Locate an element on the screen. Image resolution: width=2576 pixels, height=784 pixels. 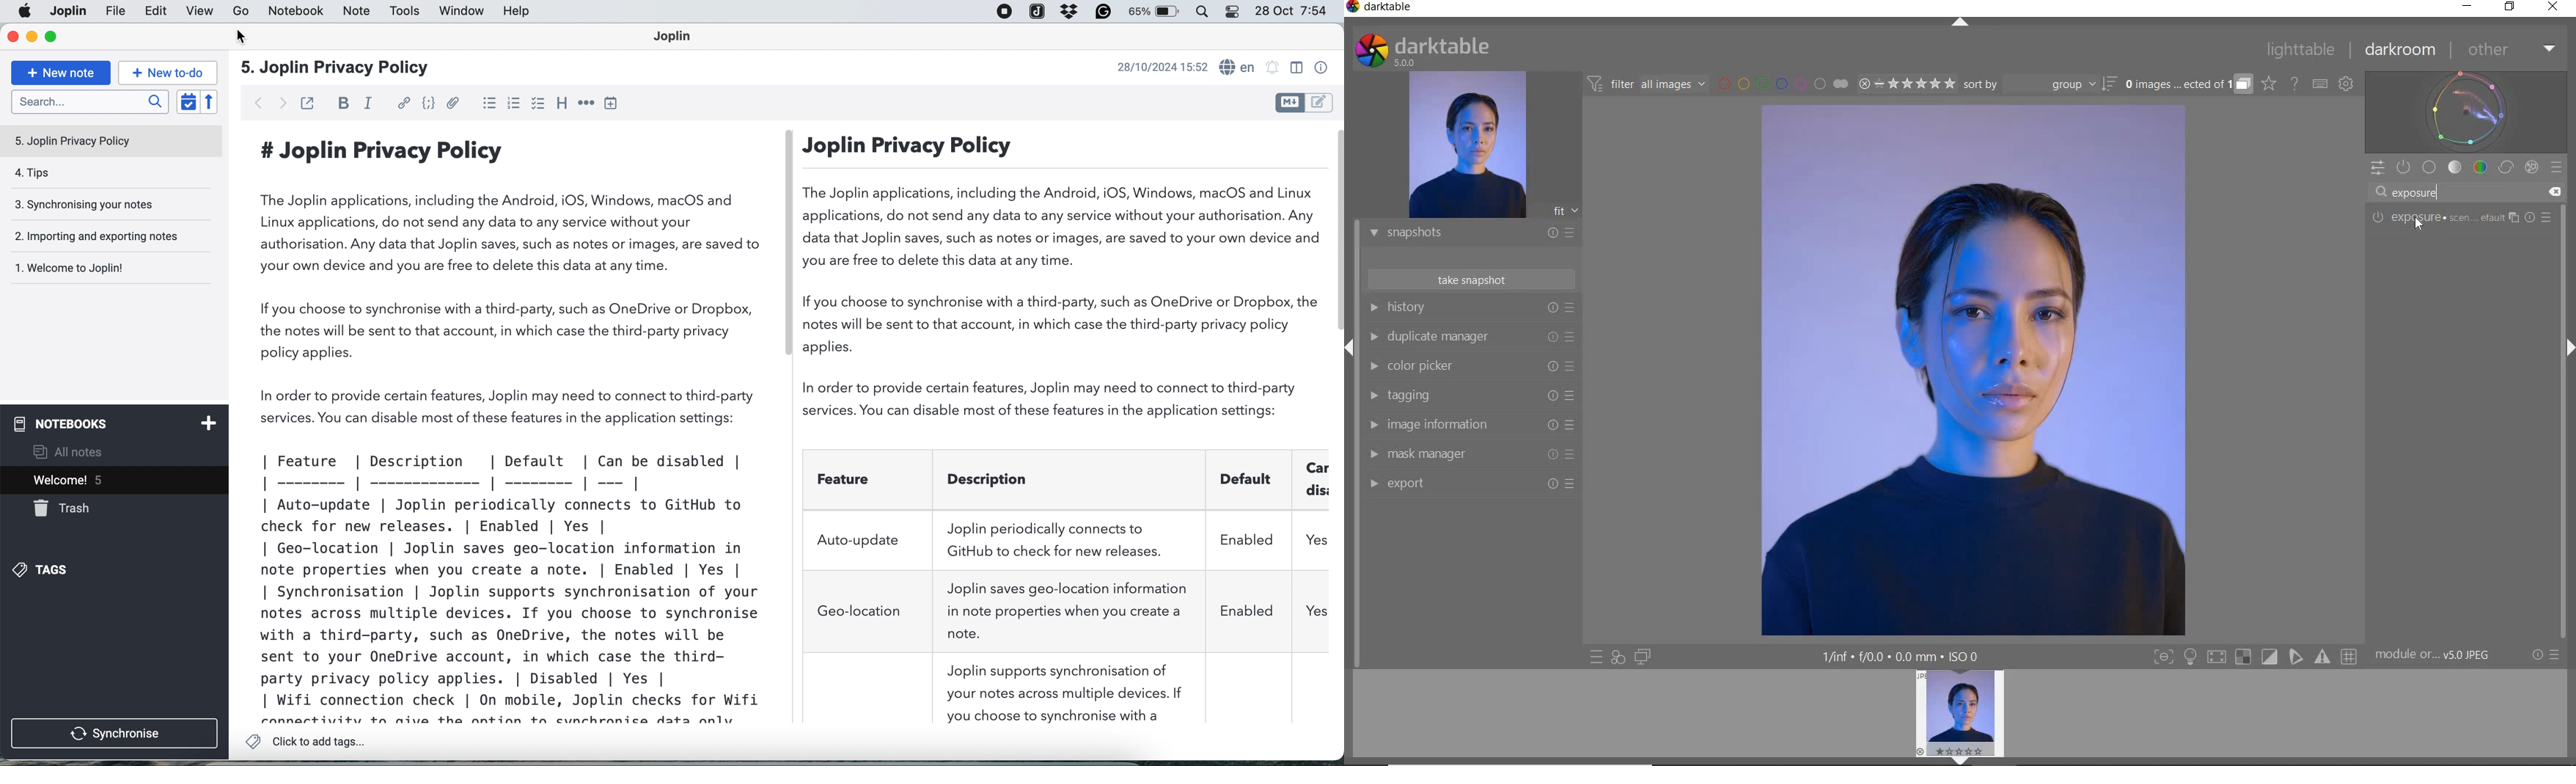
horizontal rule is located at coordinates (587, 104).